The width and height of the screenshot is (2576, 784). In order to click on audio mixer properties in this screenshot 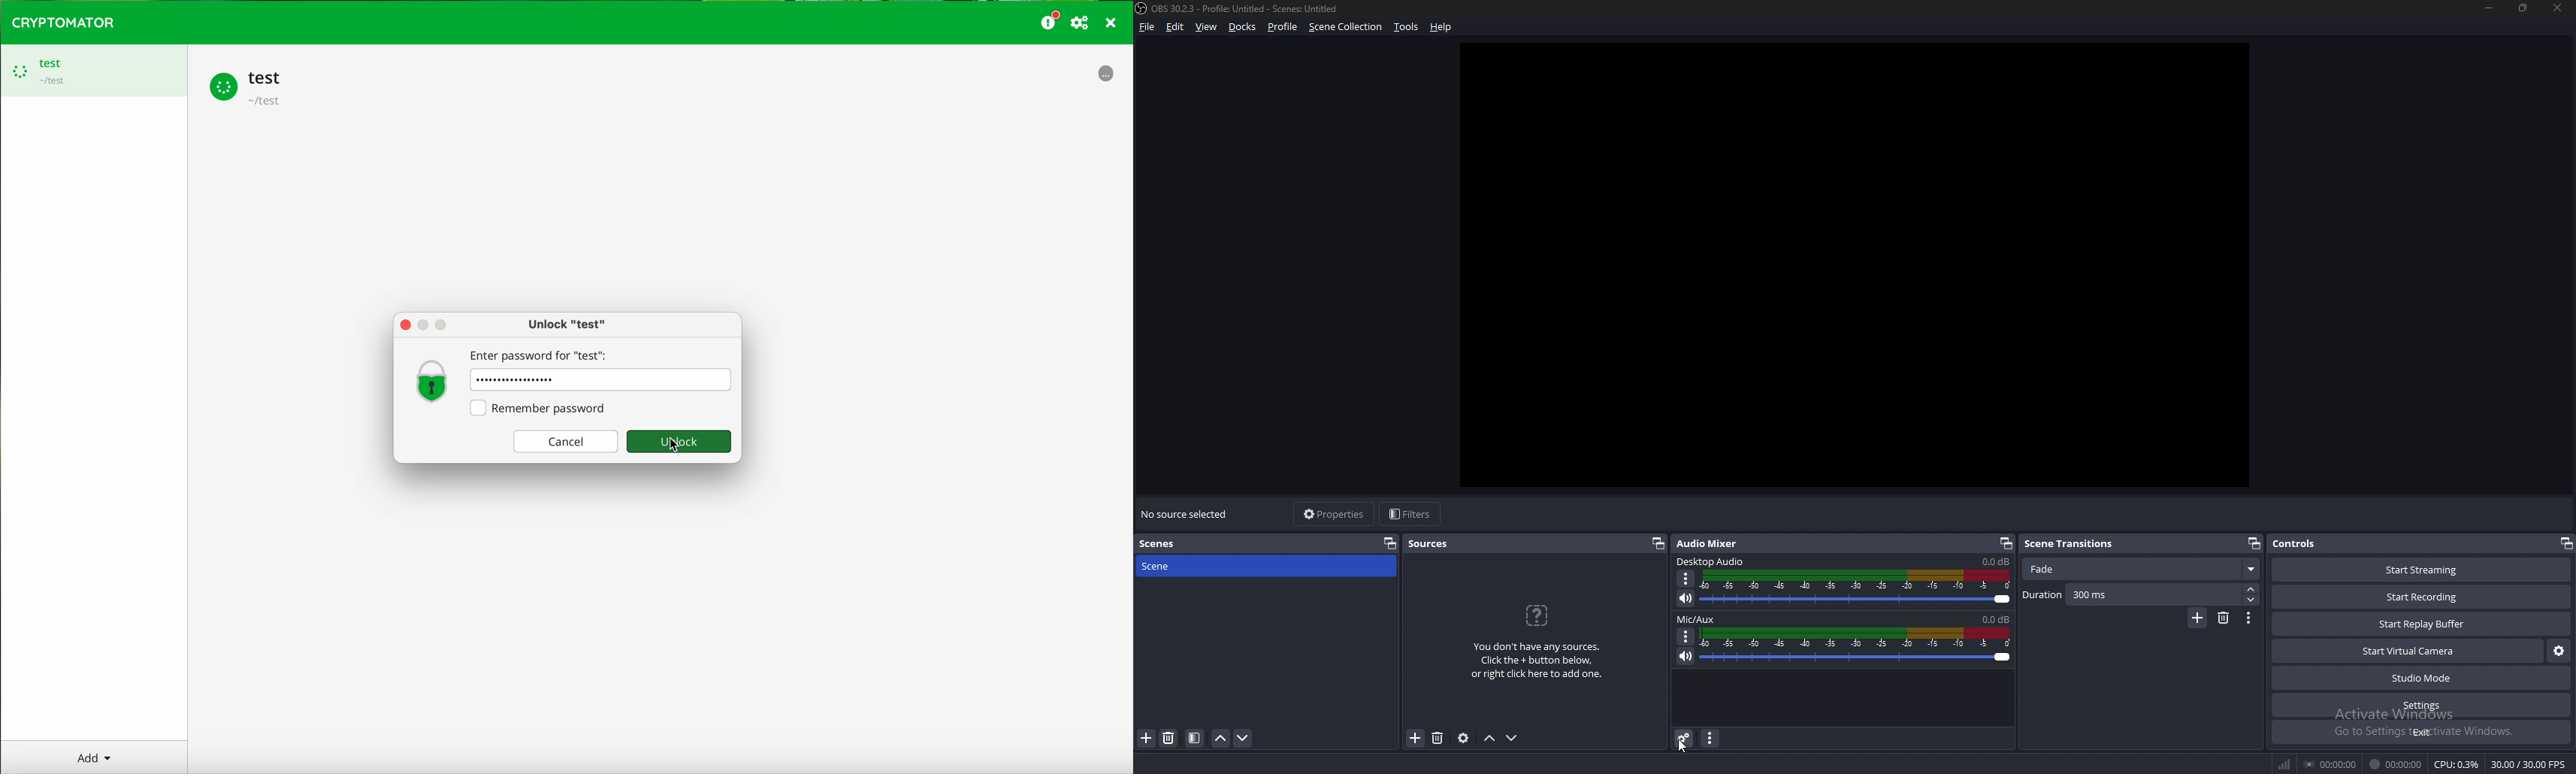, I will do `click(1711, 739)`.